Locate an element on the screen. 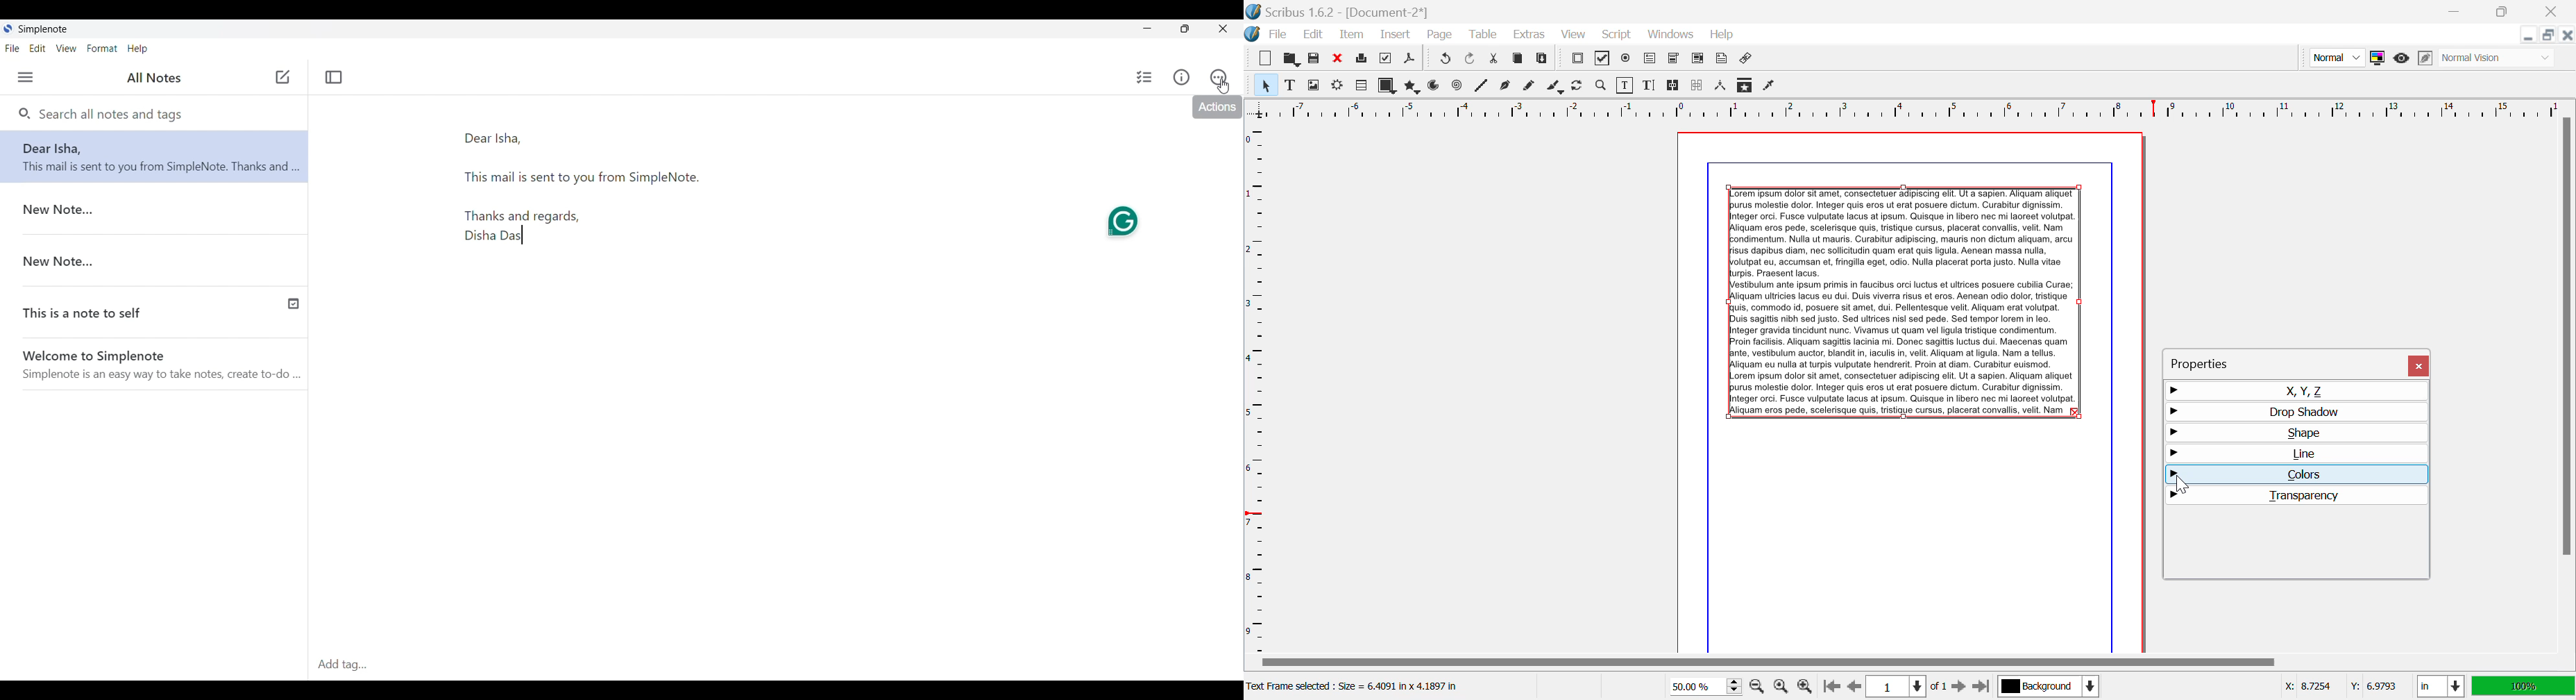 Image resolution: width=2576 pixels, height=700 pixels. Edit is located at coordinates (1310, 35).